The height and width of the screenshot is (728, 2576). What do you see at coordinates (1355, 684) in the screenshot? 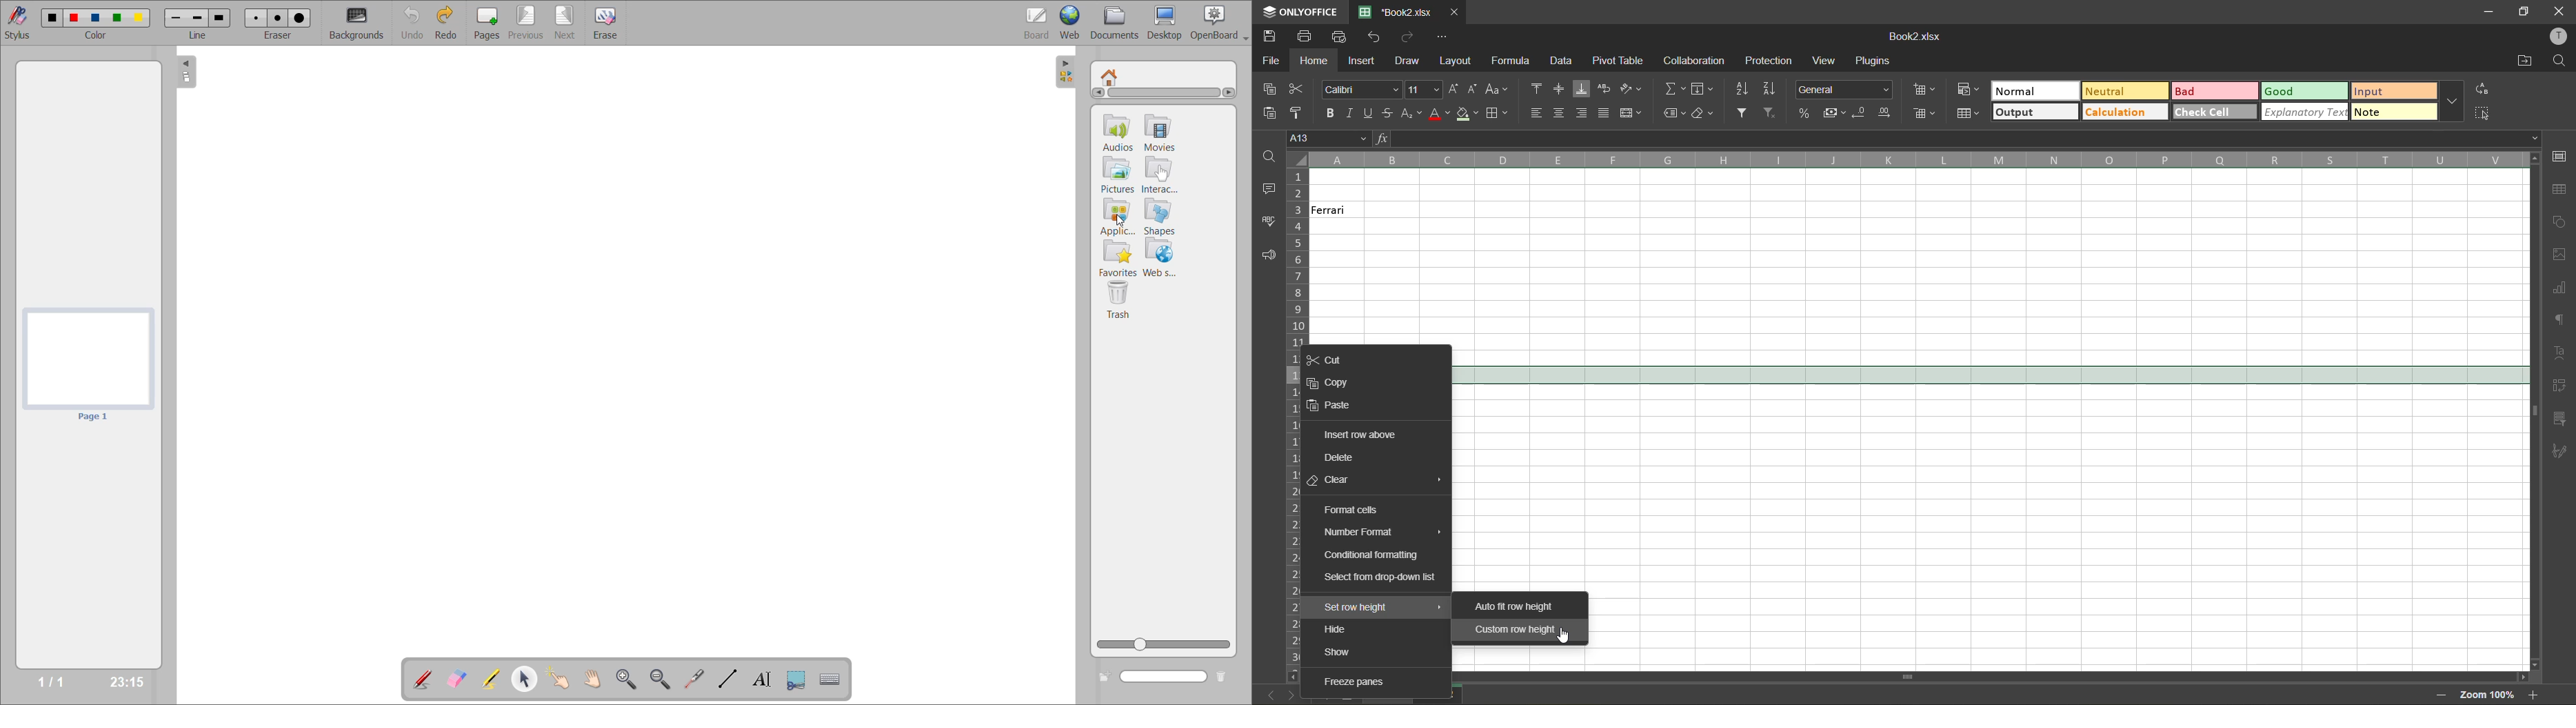
I see `freeze panes` at bounding box center [1355, 684].